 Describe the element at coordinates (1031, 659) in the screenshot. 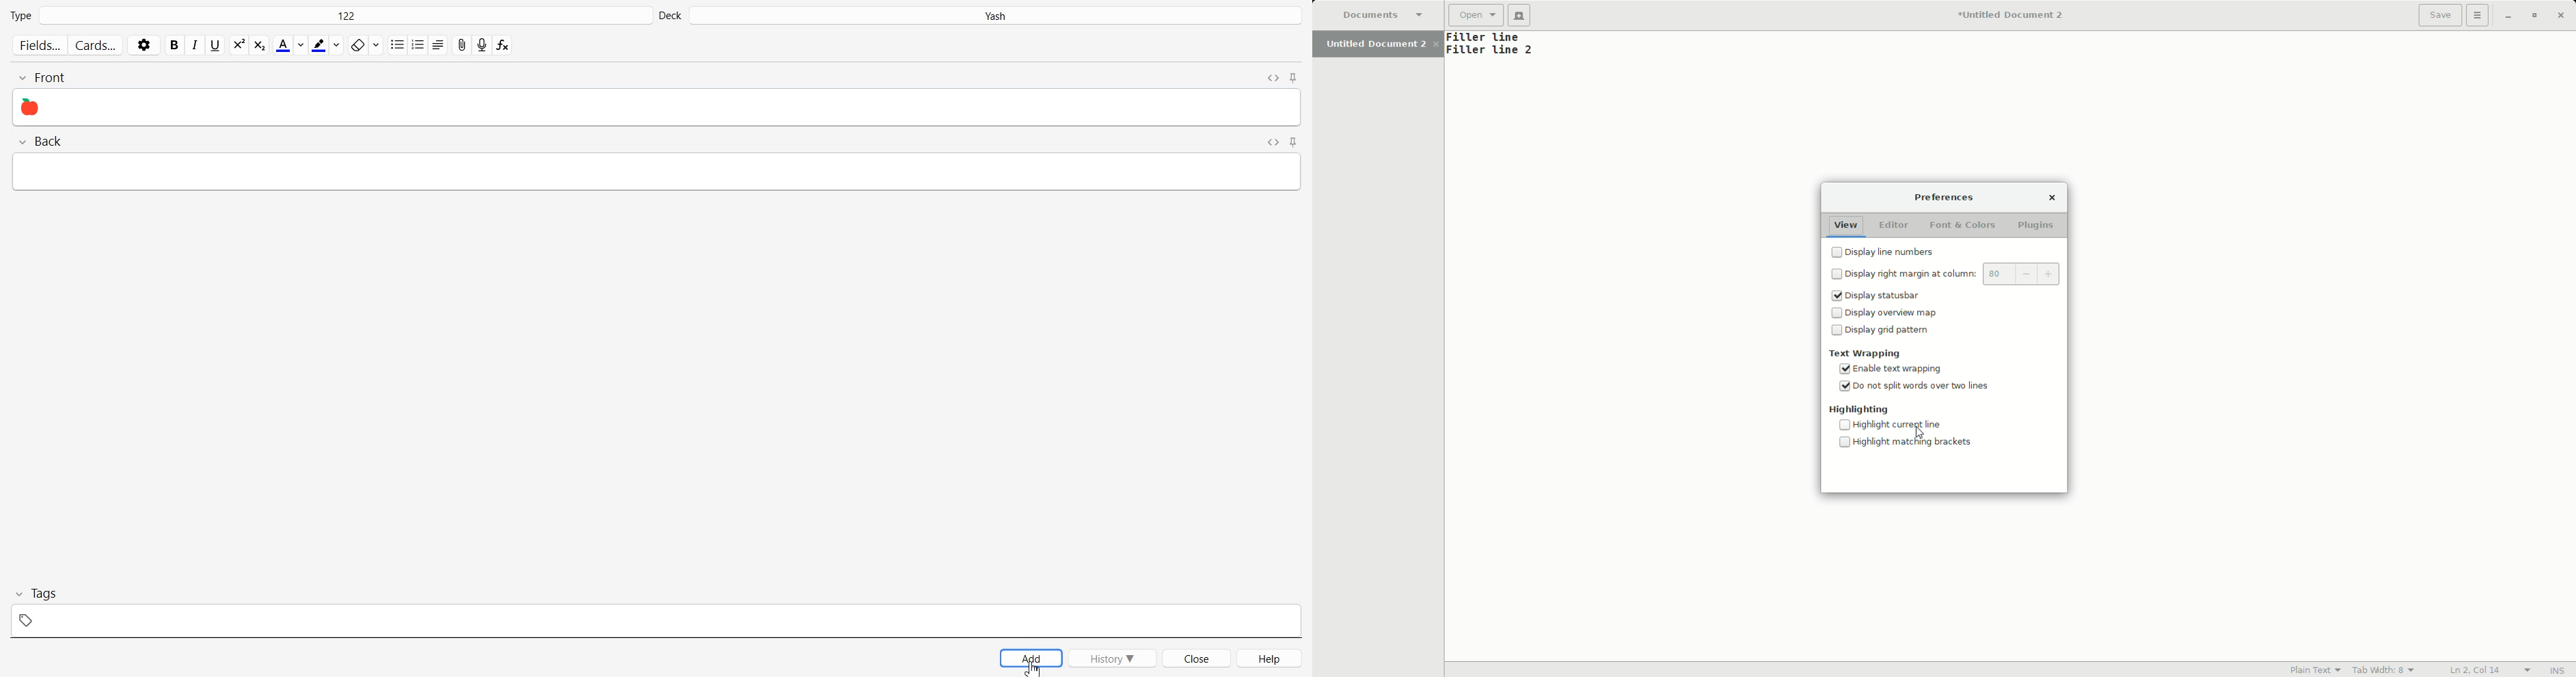

I see `Add` at that location.